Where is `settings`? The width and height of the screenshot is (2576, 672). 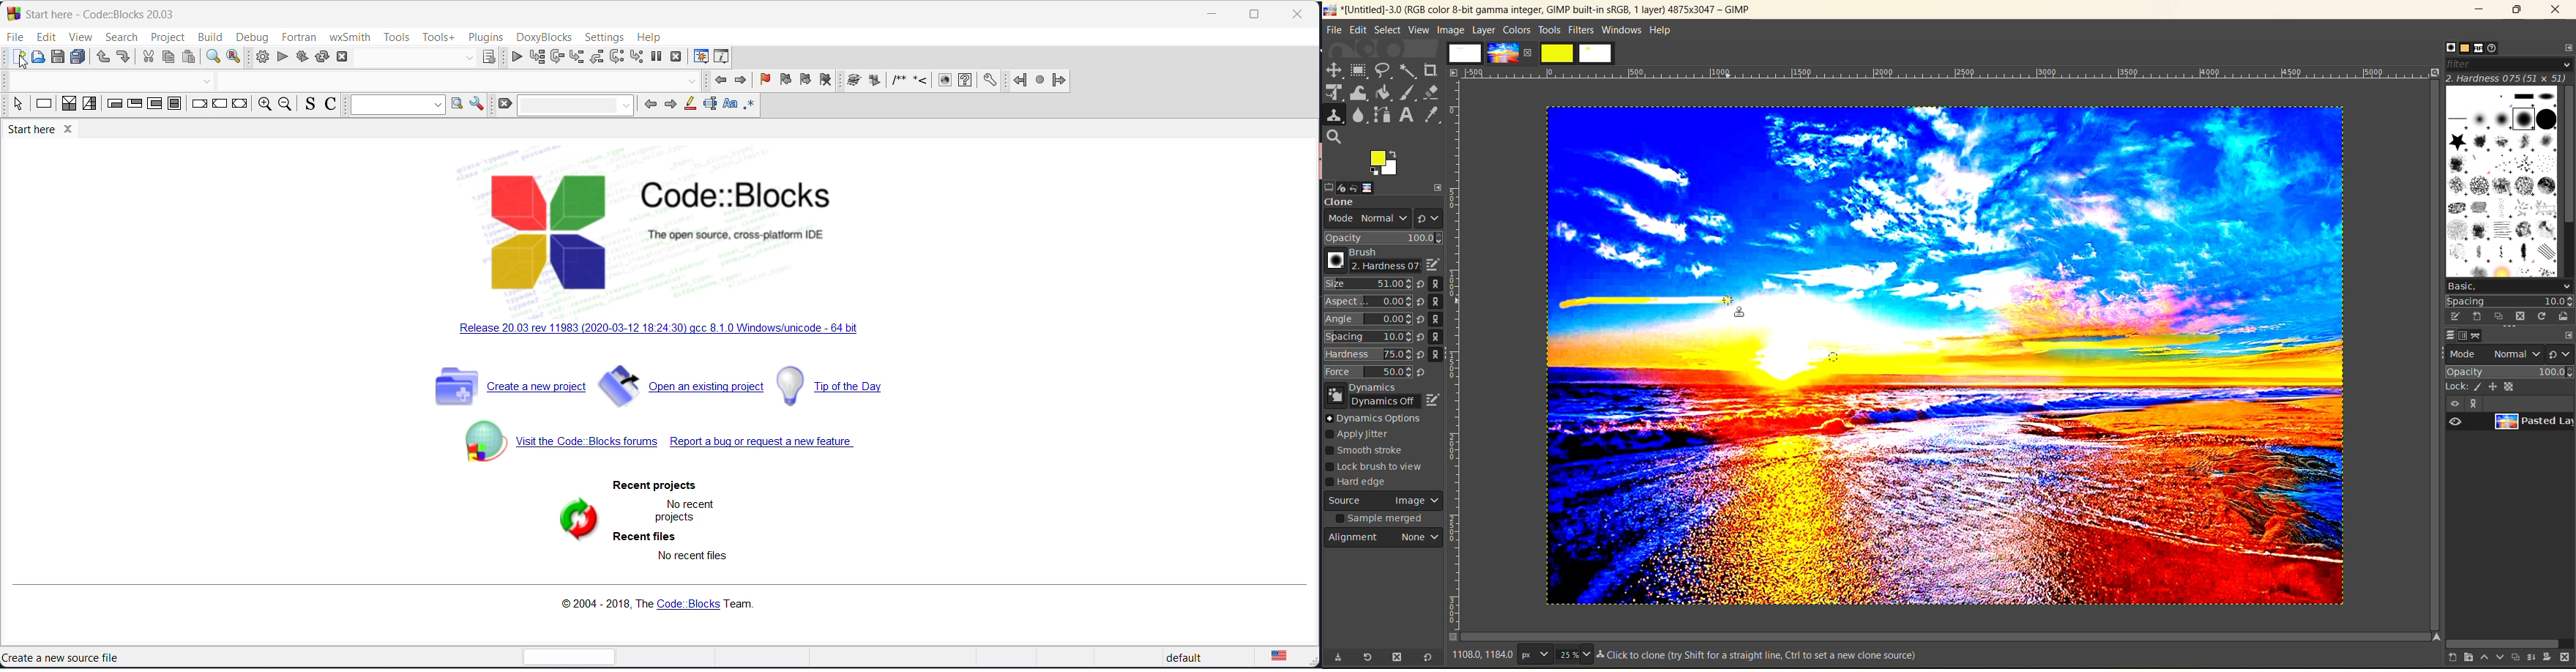 settings is located at coordinates (605, 37).